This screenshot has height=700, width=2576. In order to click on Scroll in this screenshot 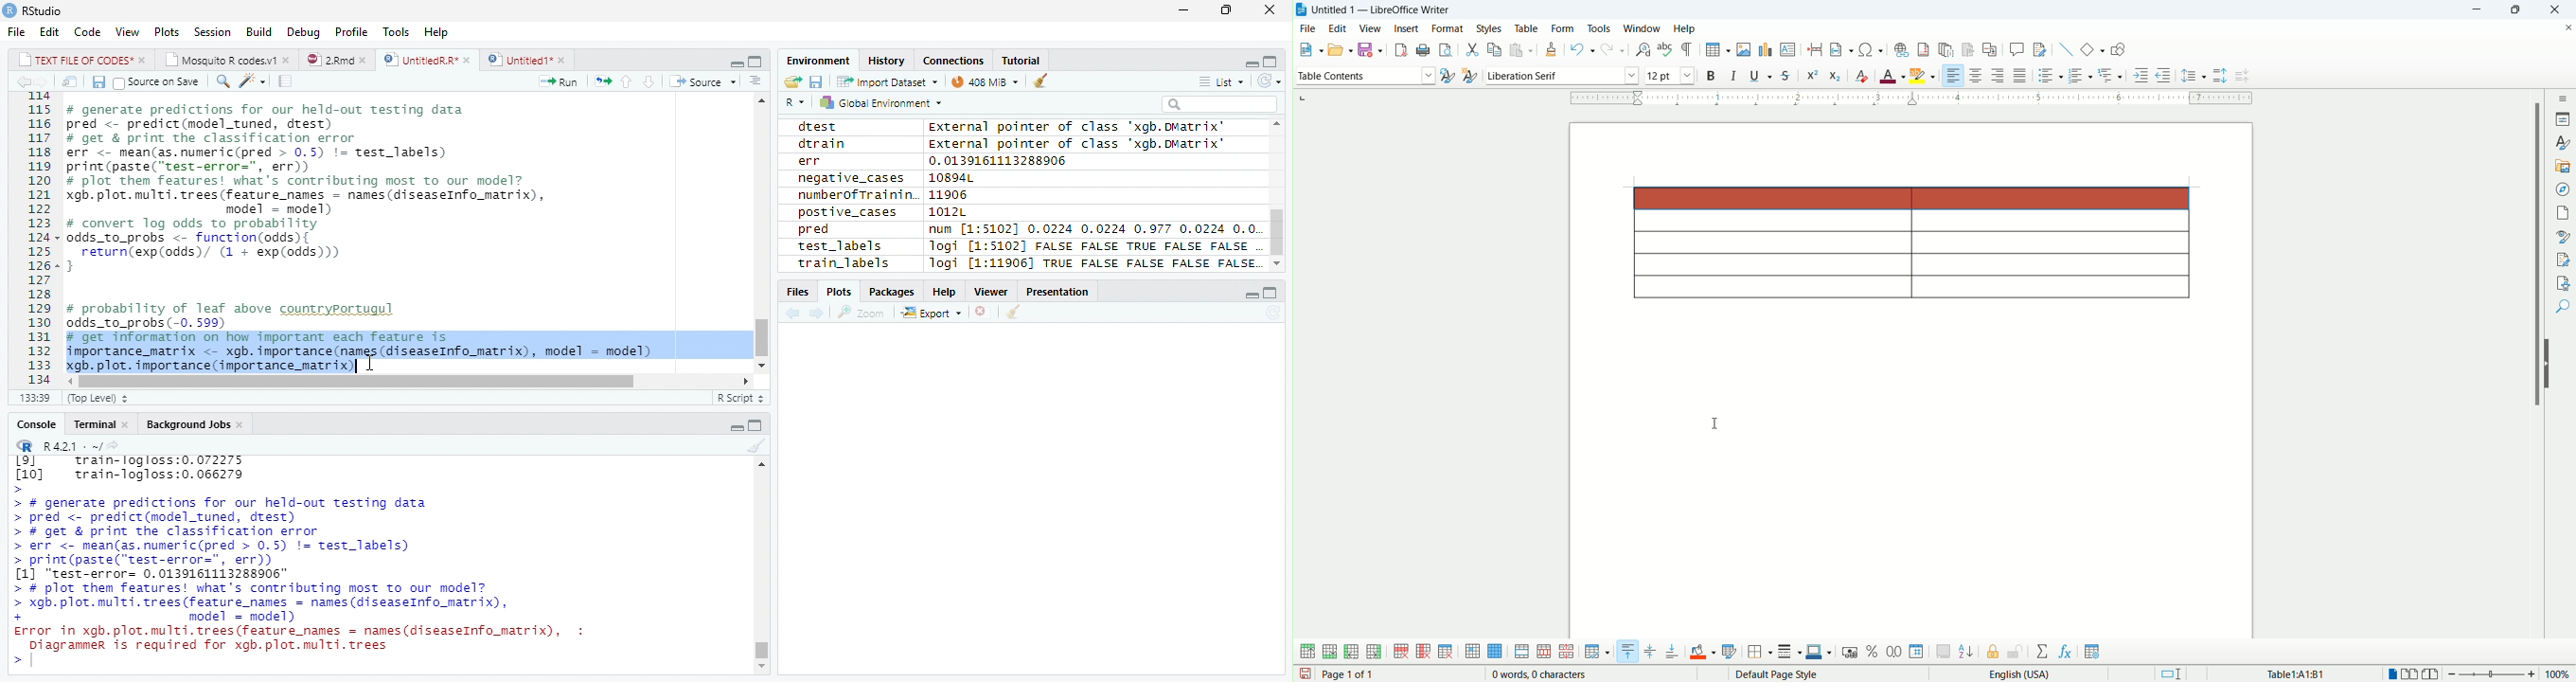, I will do `click(408, 383)`.